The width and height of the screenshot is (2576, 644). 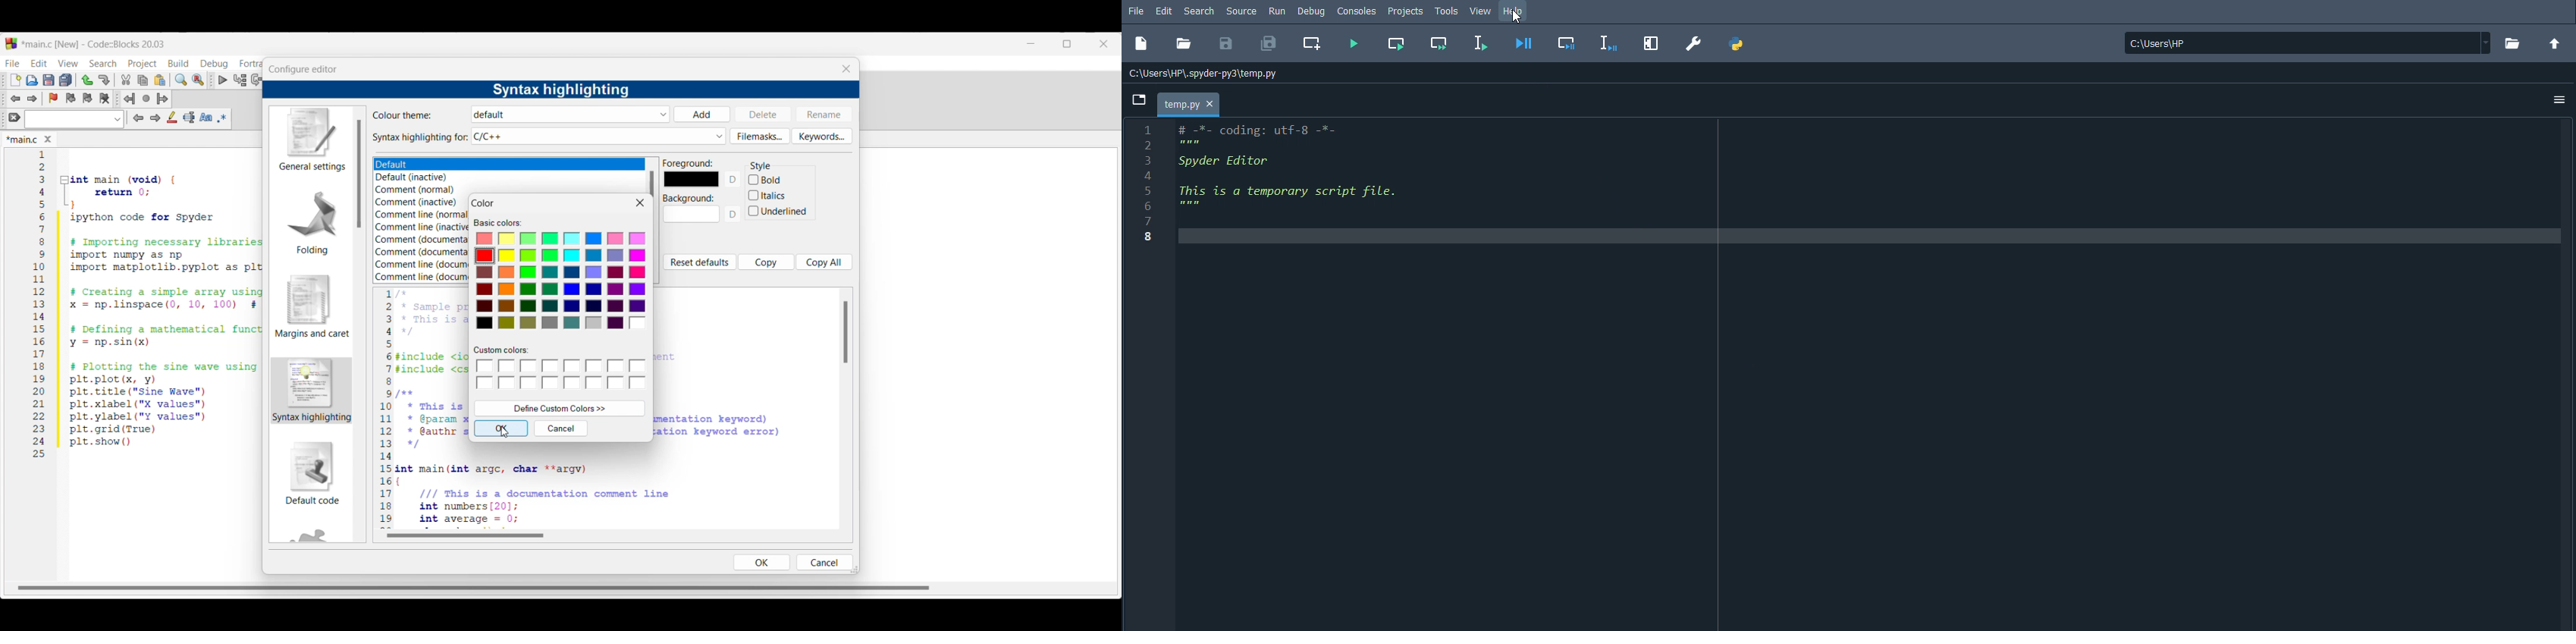 What do you see at coordinates (766, 262) in the screenshot?
I see `Copy` at bounding box center [766, 262].